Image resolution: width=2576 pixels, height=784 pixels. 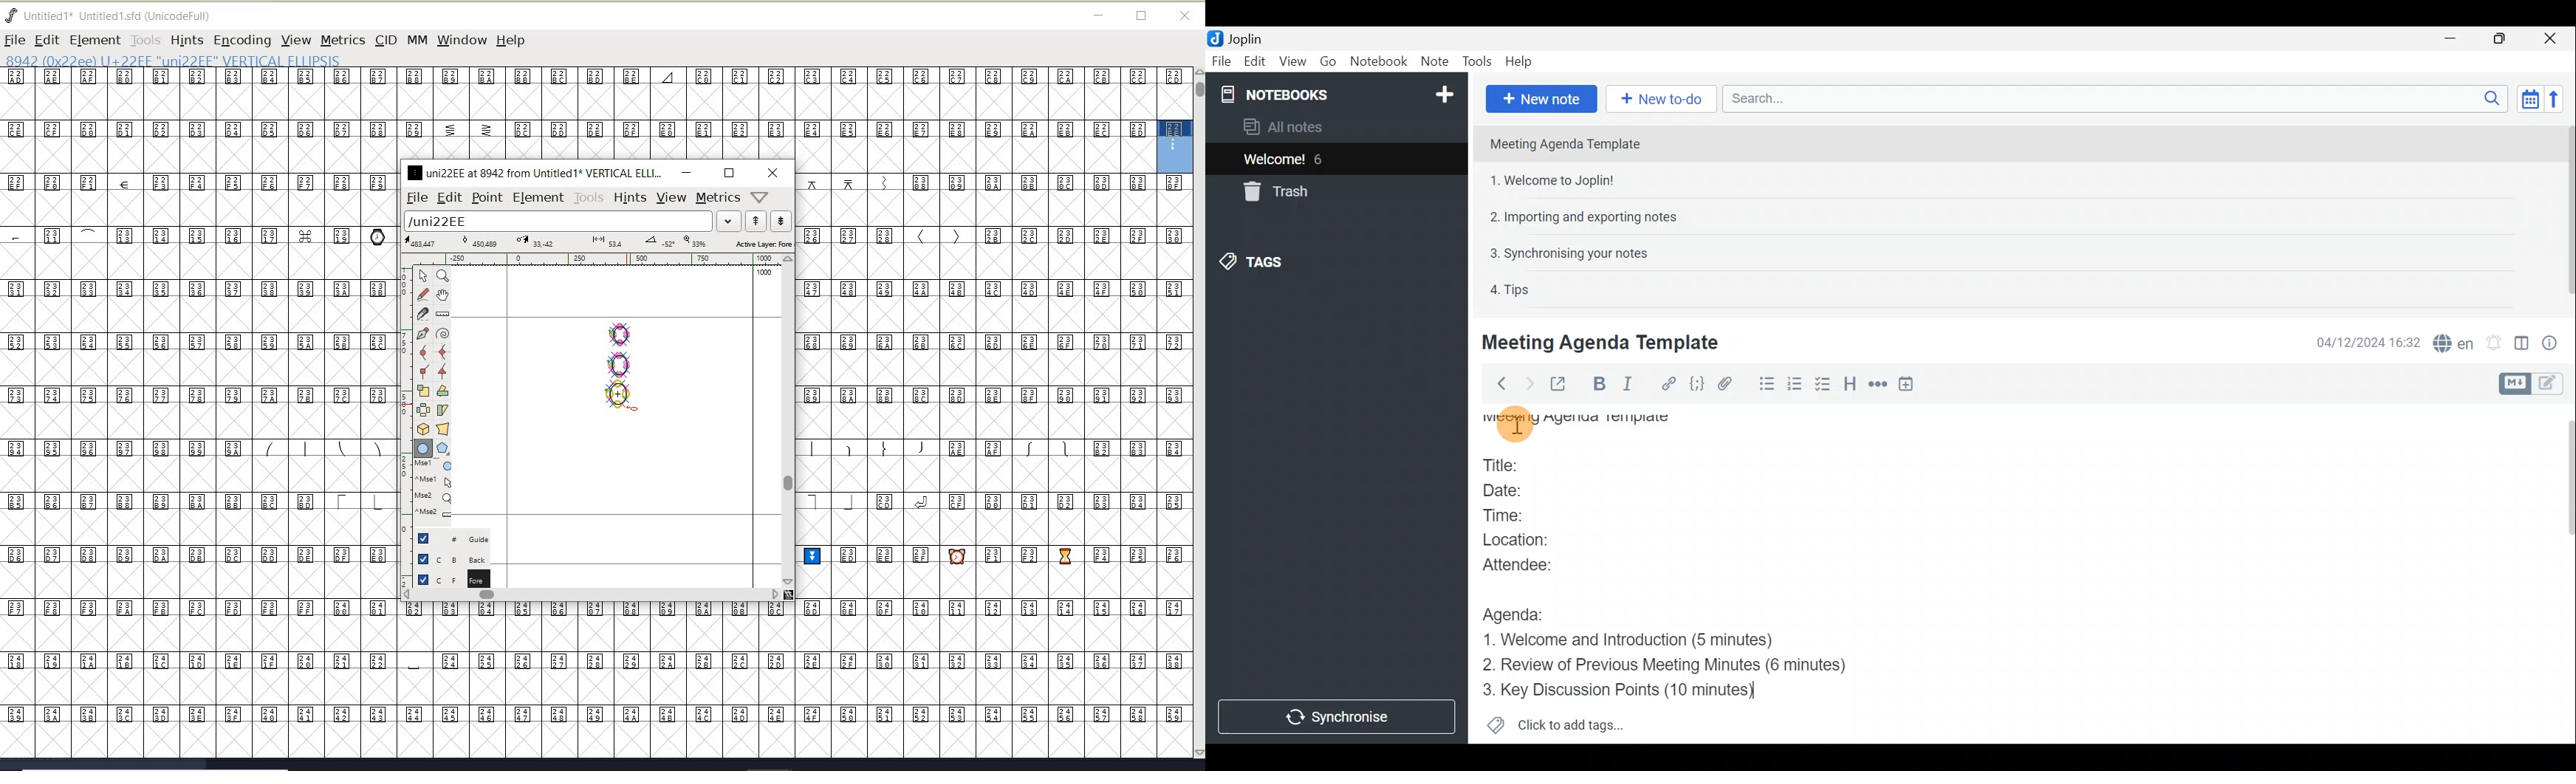 I want to click on cut splines in two, so click(x=422, y=313).